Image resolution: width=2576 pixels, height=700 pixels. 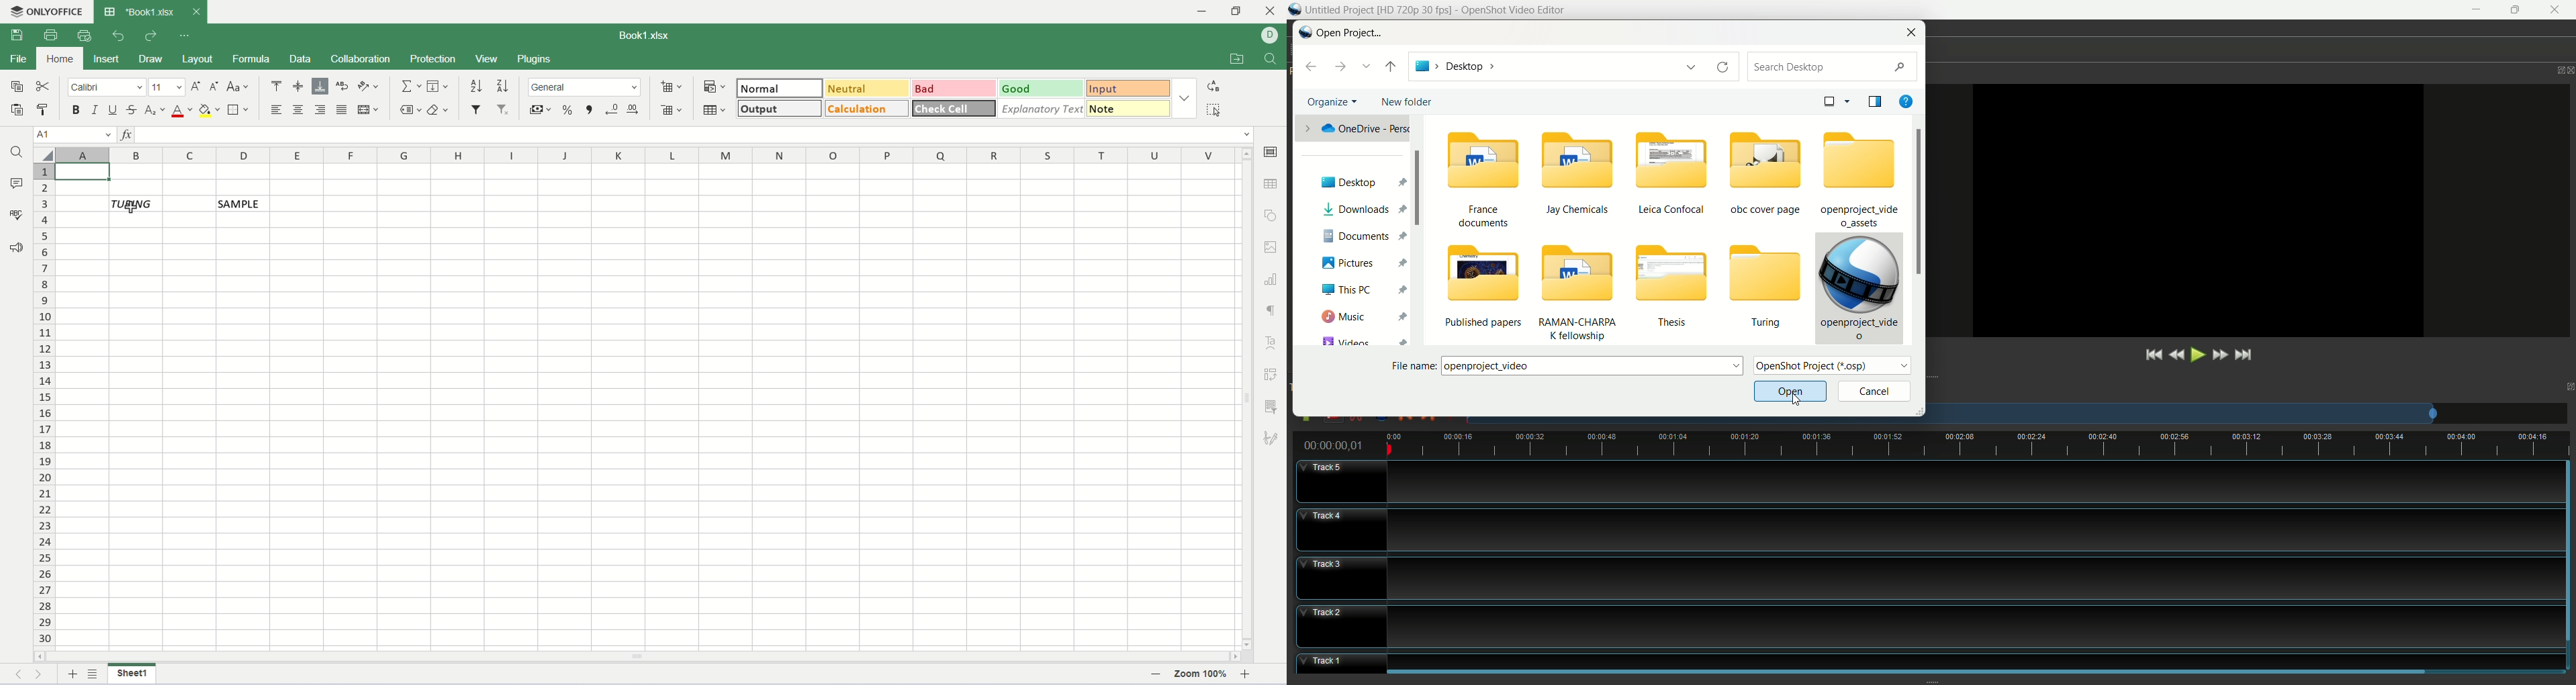 I want to click on align left, so click(x=279, y=109).